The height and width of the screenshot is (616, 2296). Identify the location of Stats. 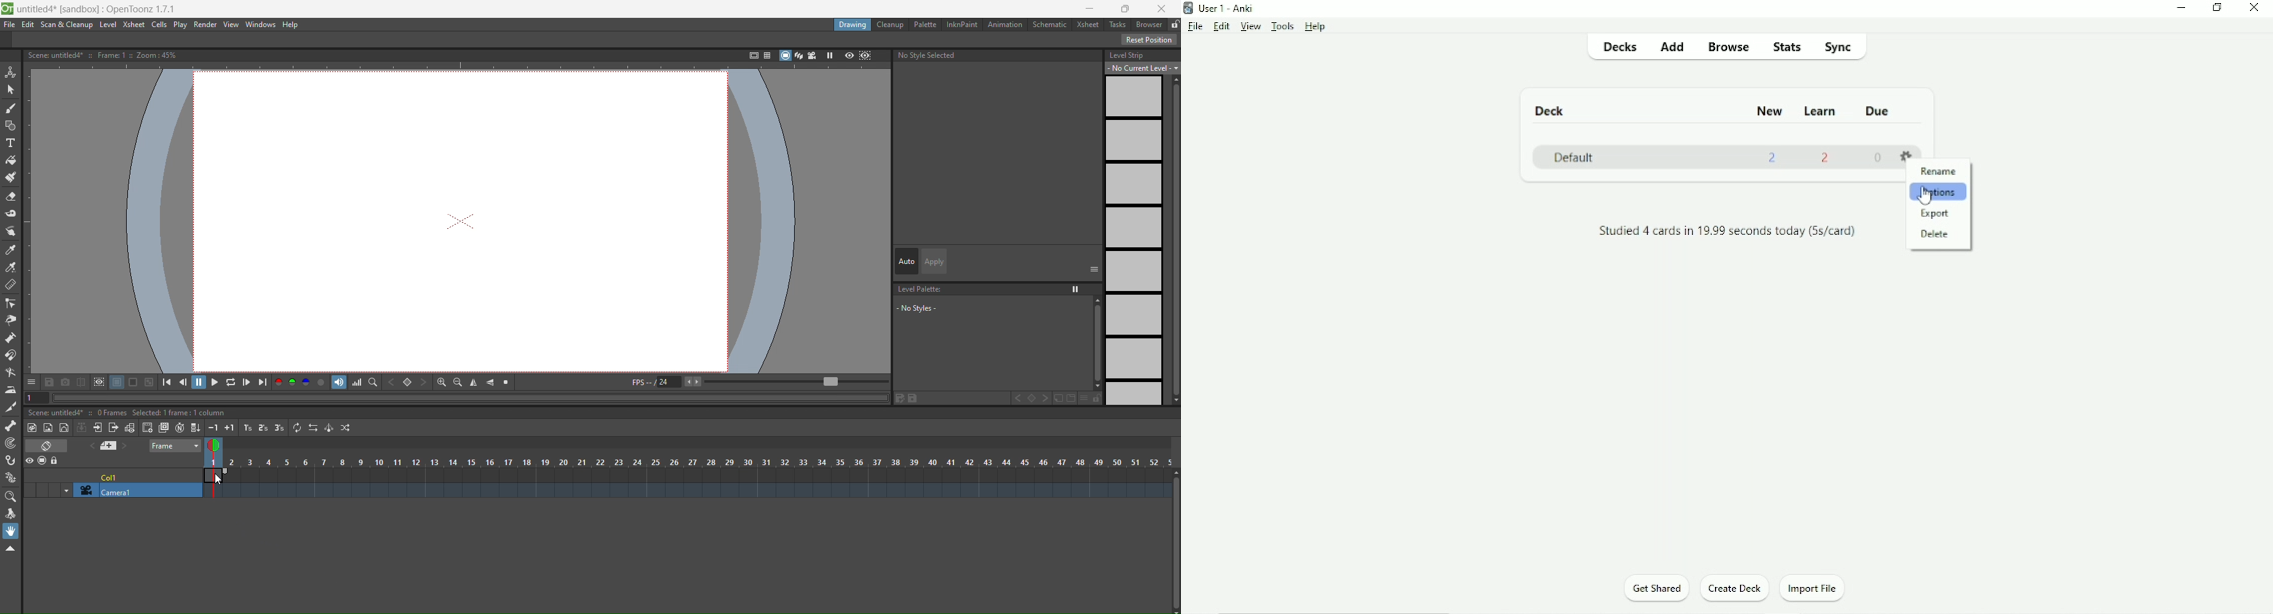
(1787, 46).